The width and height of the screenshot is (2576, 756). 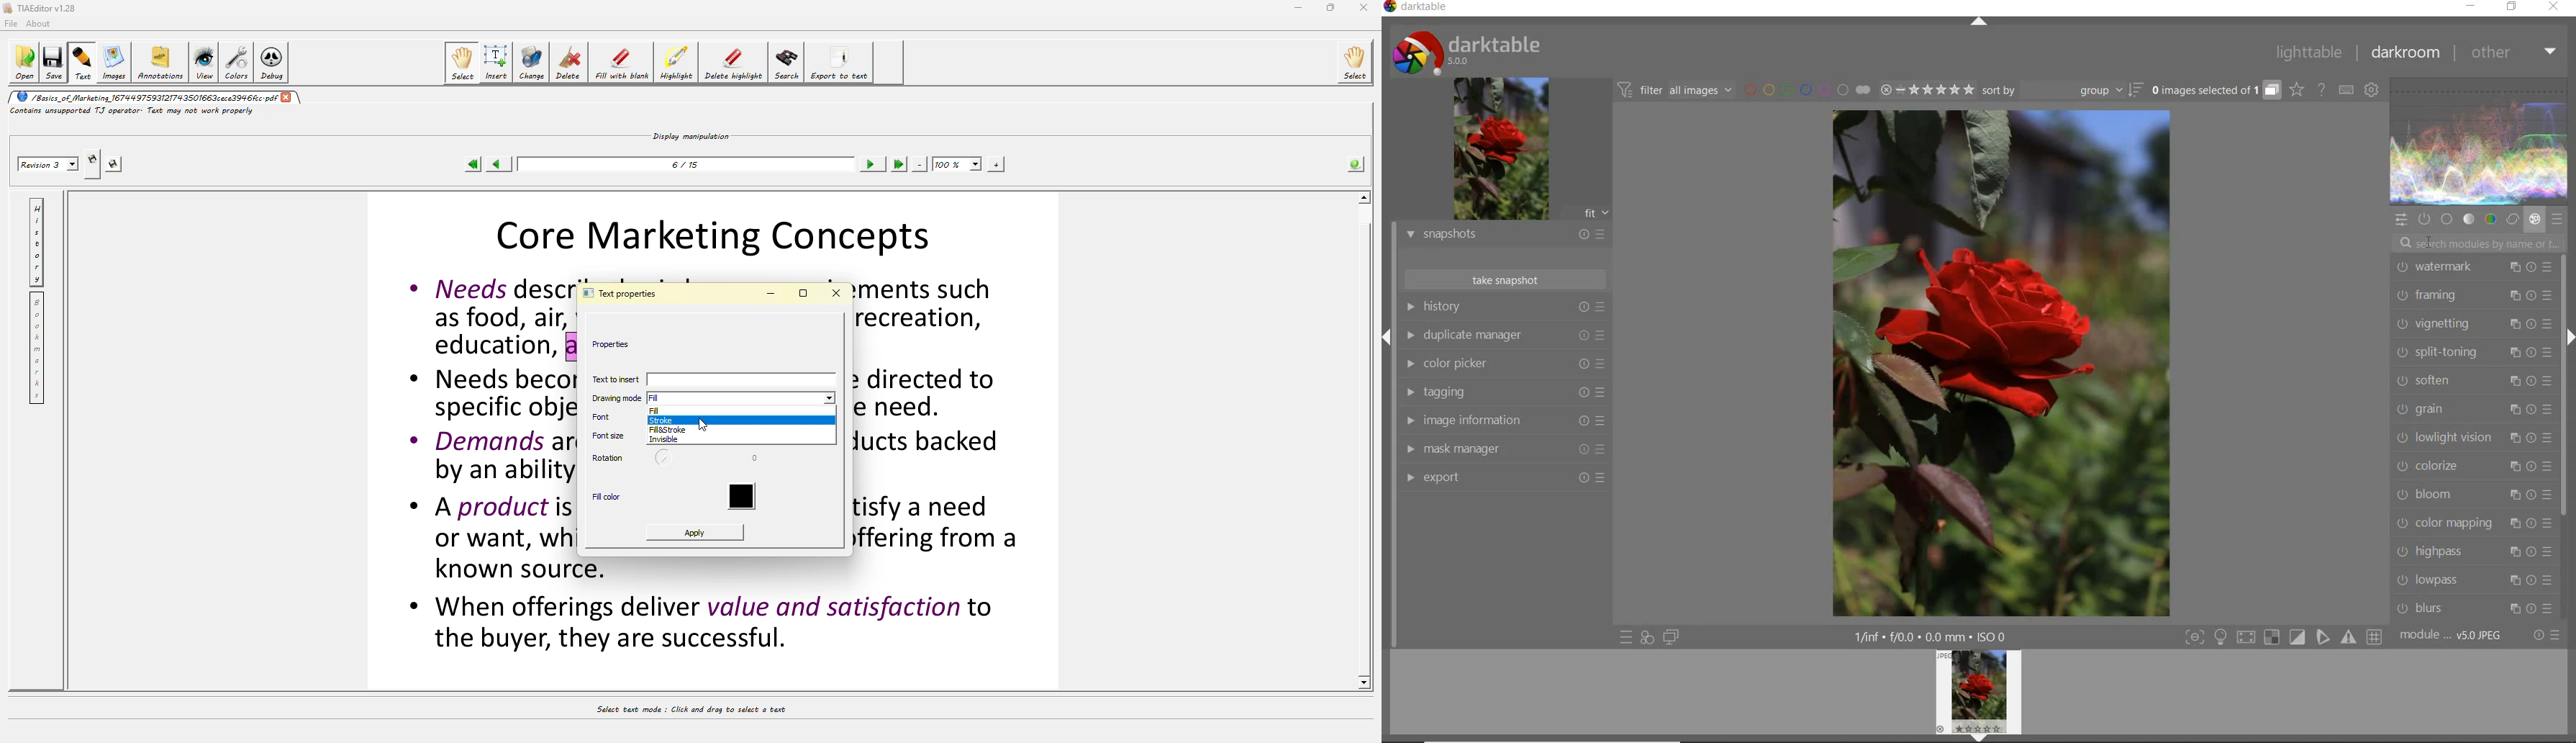 What do you see at coordinates (2000, 362) in the screenshot?
I see `selected image` at bounding box center [2000, 362].